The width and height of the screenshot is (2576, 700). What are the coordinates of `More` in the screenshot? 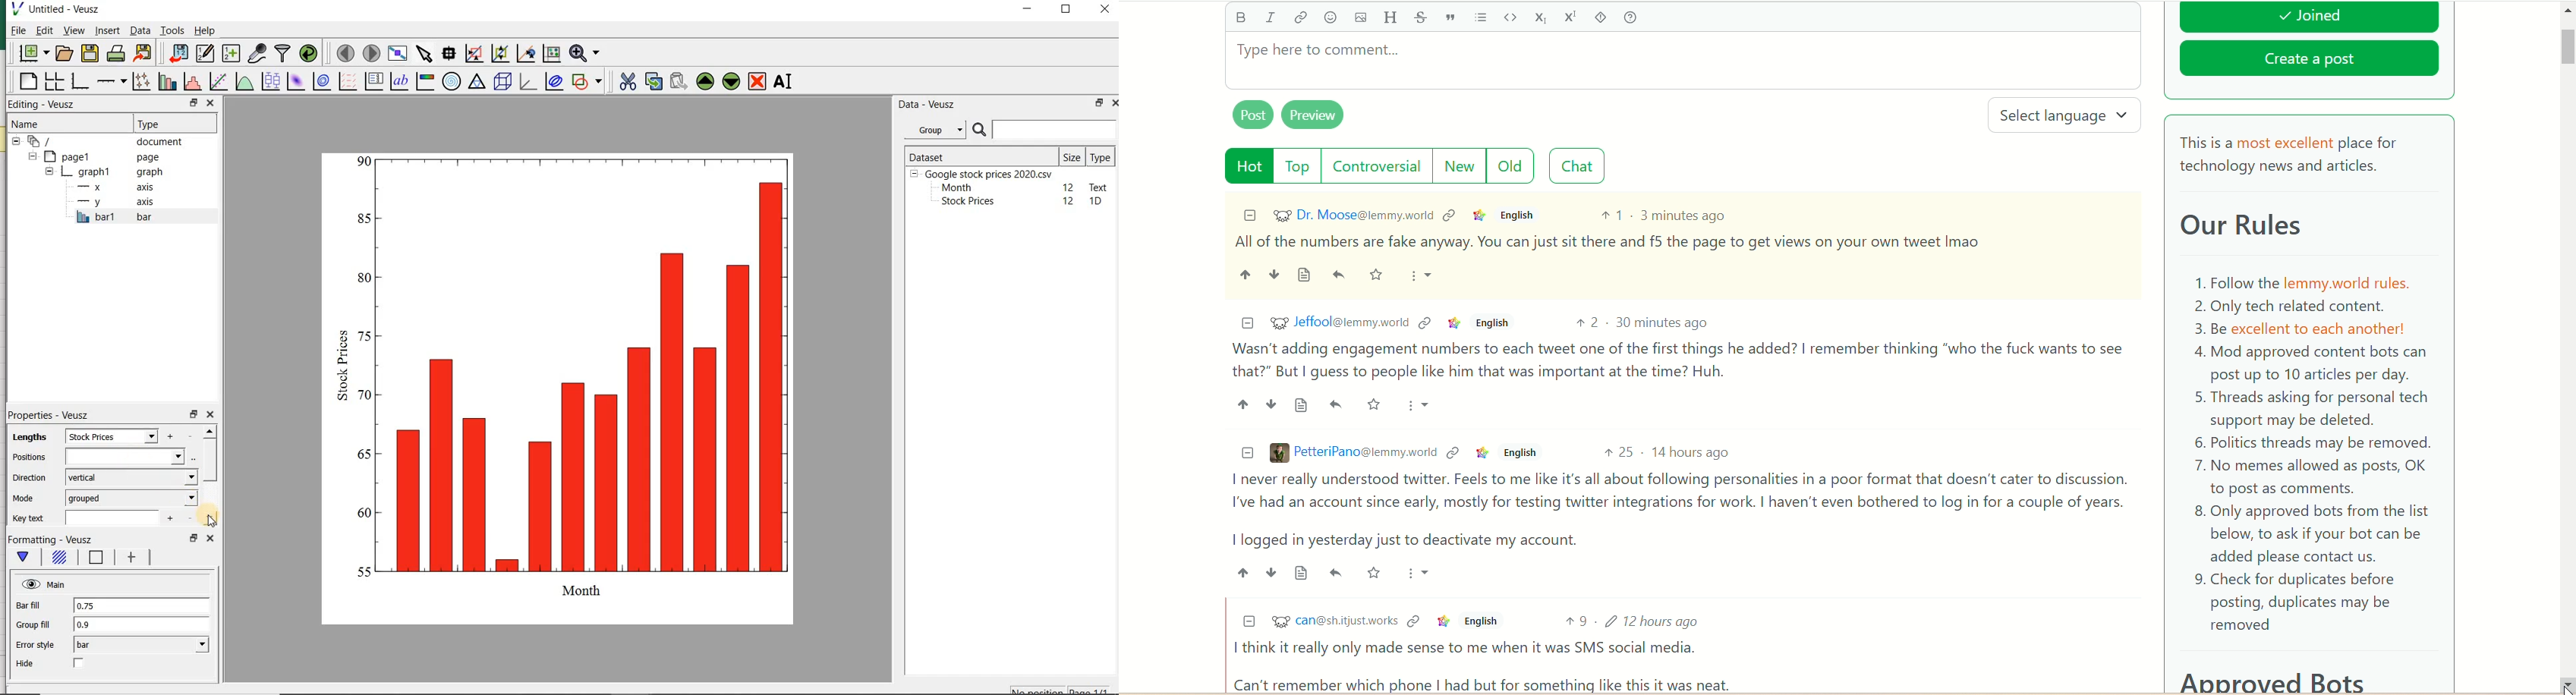 It's located at (1421, 404).